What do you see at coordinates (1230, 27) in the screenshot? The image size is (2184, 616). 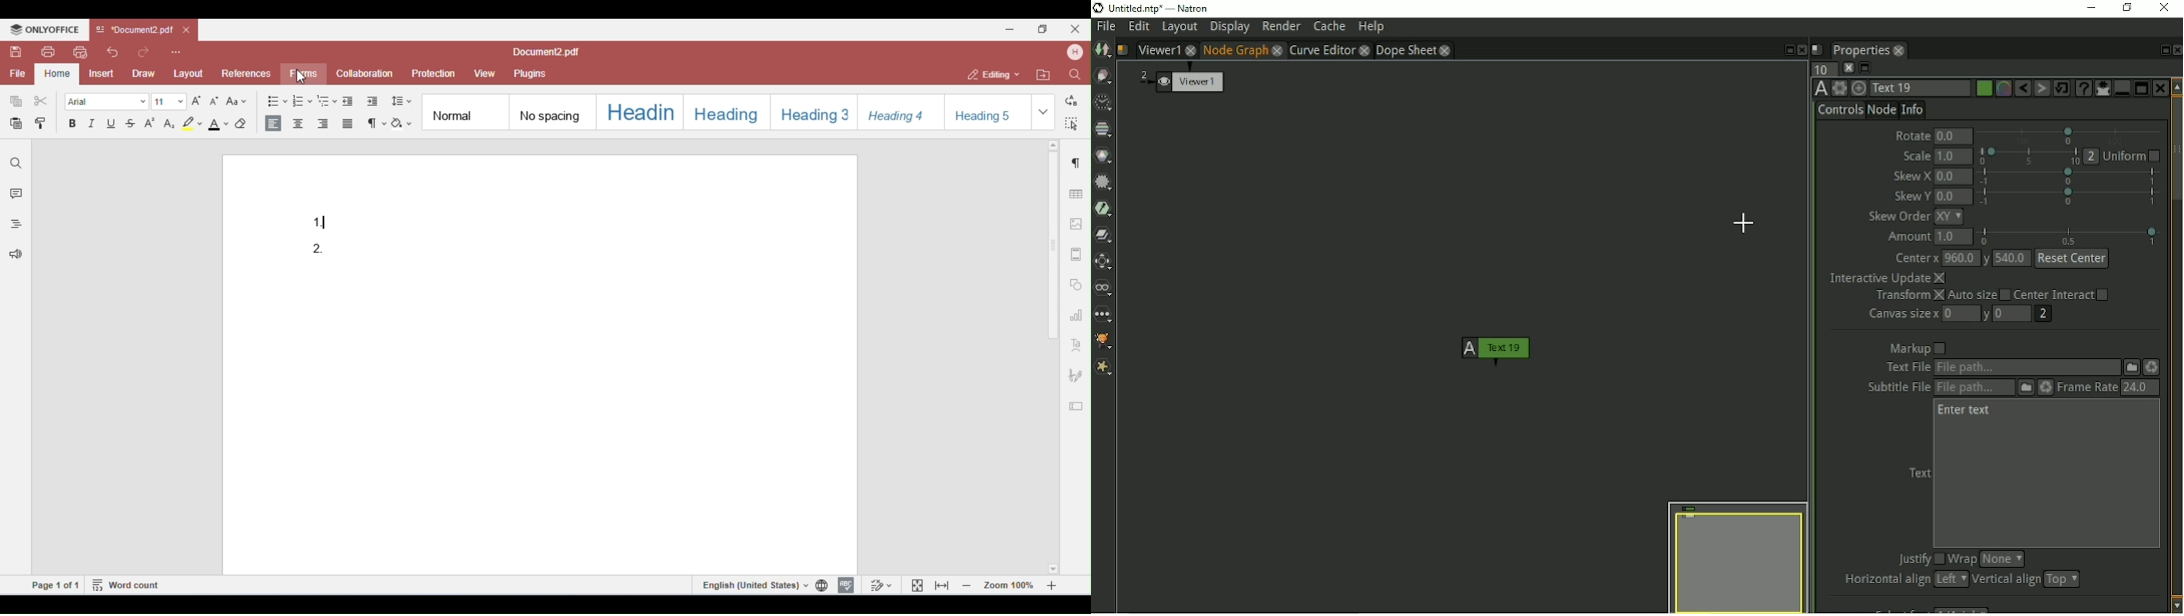 I see `Display` at bounding box center [1230, 27].